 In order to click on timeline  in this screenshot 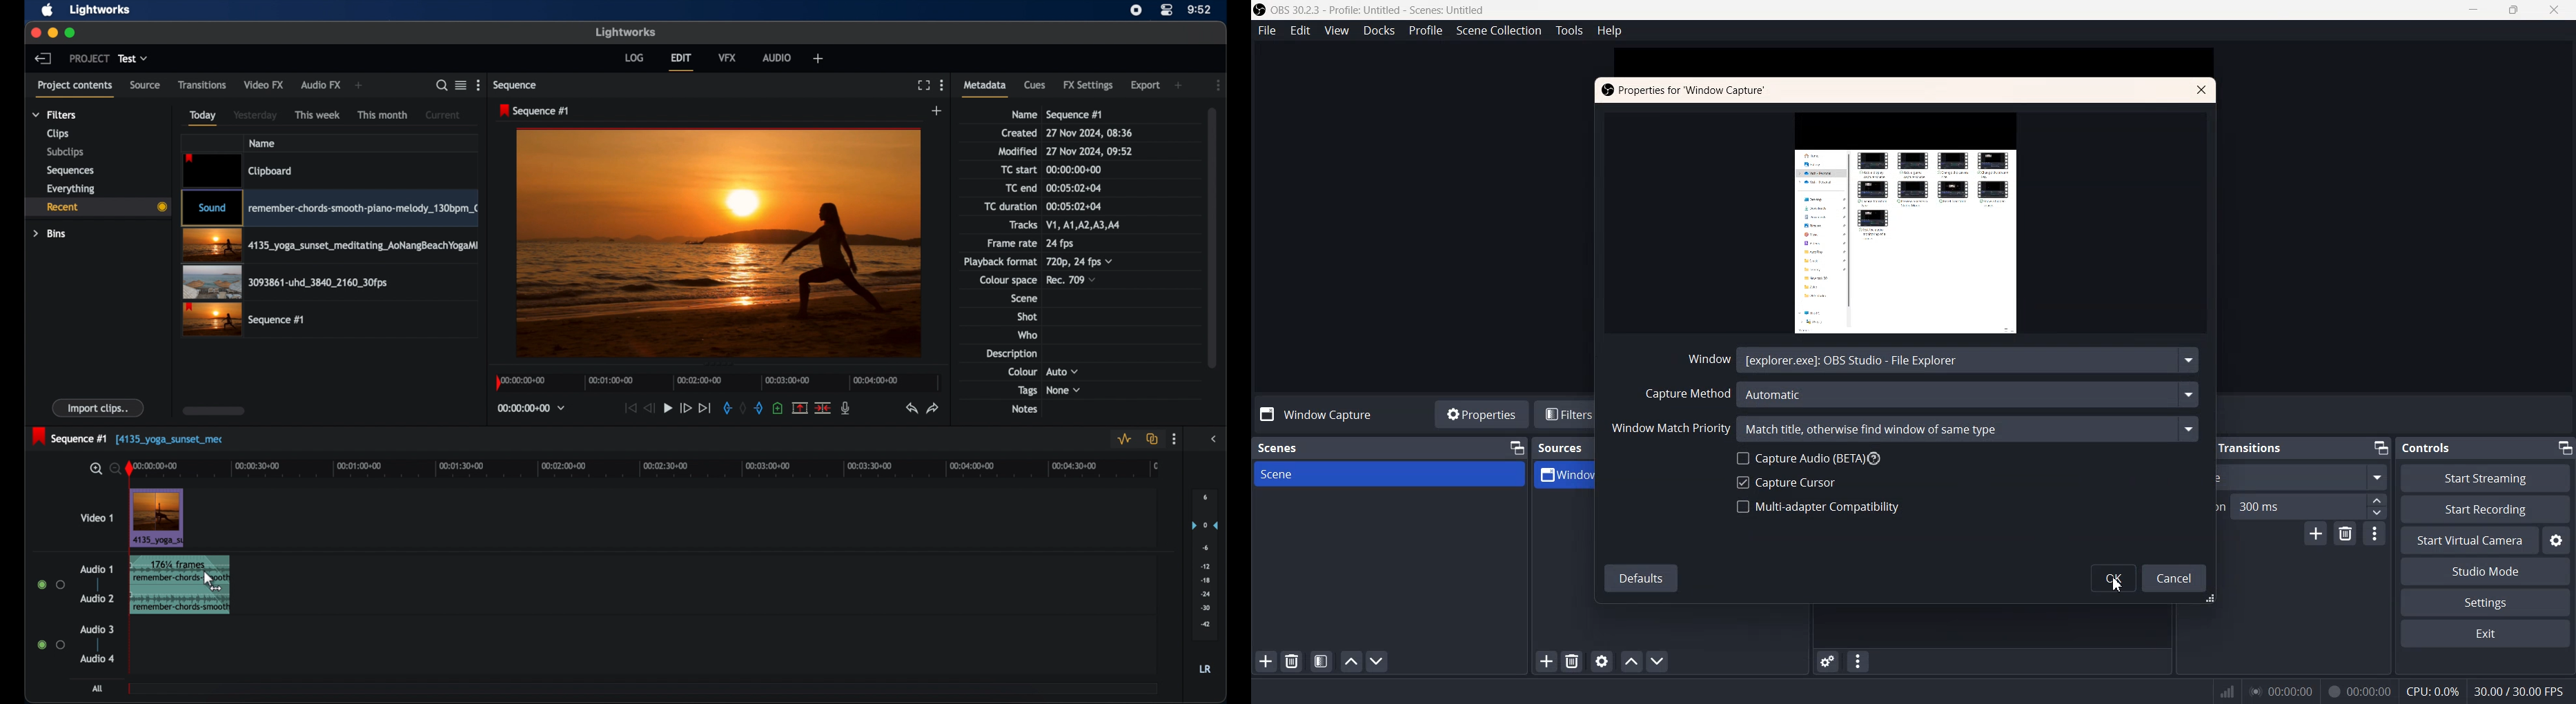, I will do `click(652, 469)`.